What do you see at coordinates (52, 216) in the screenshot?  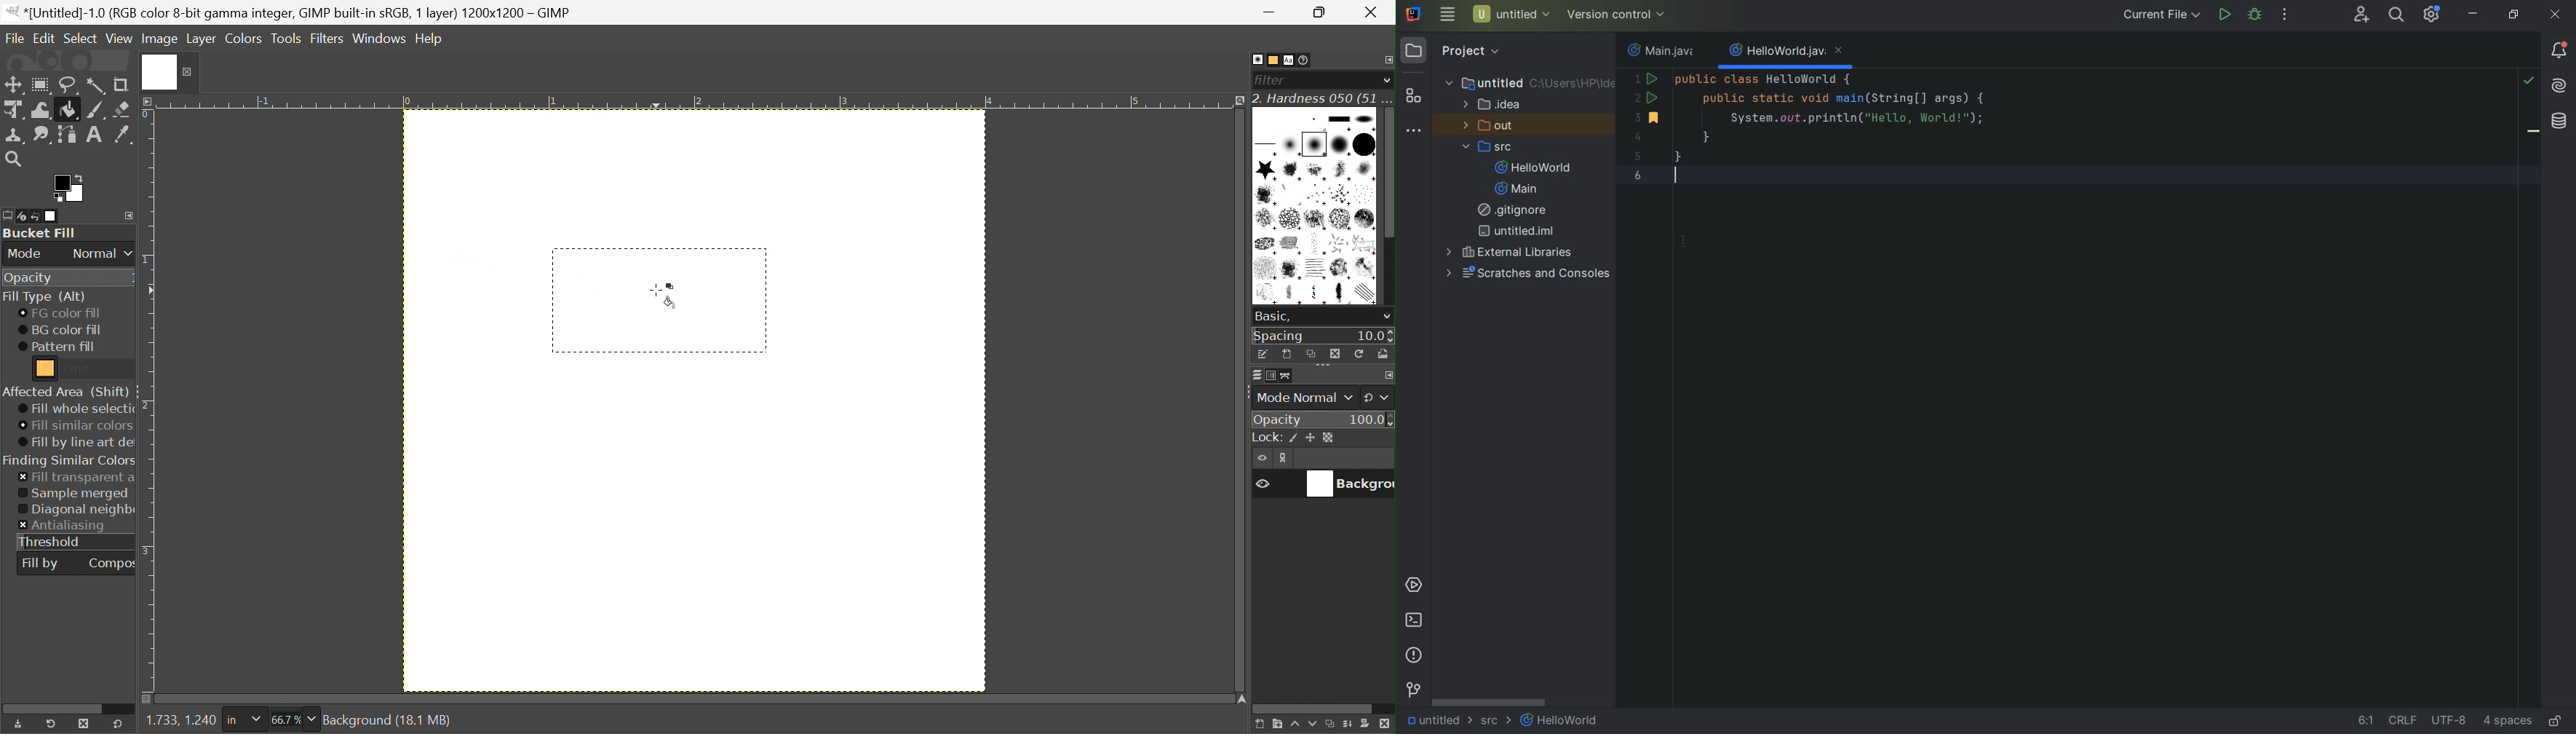 I see `Images` at bounding box center [52, 216].